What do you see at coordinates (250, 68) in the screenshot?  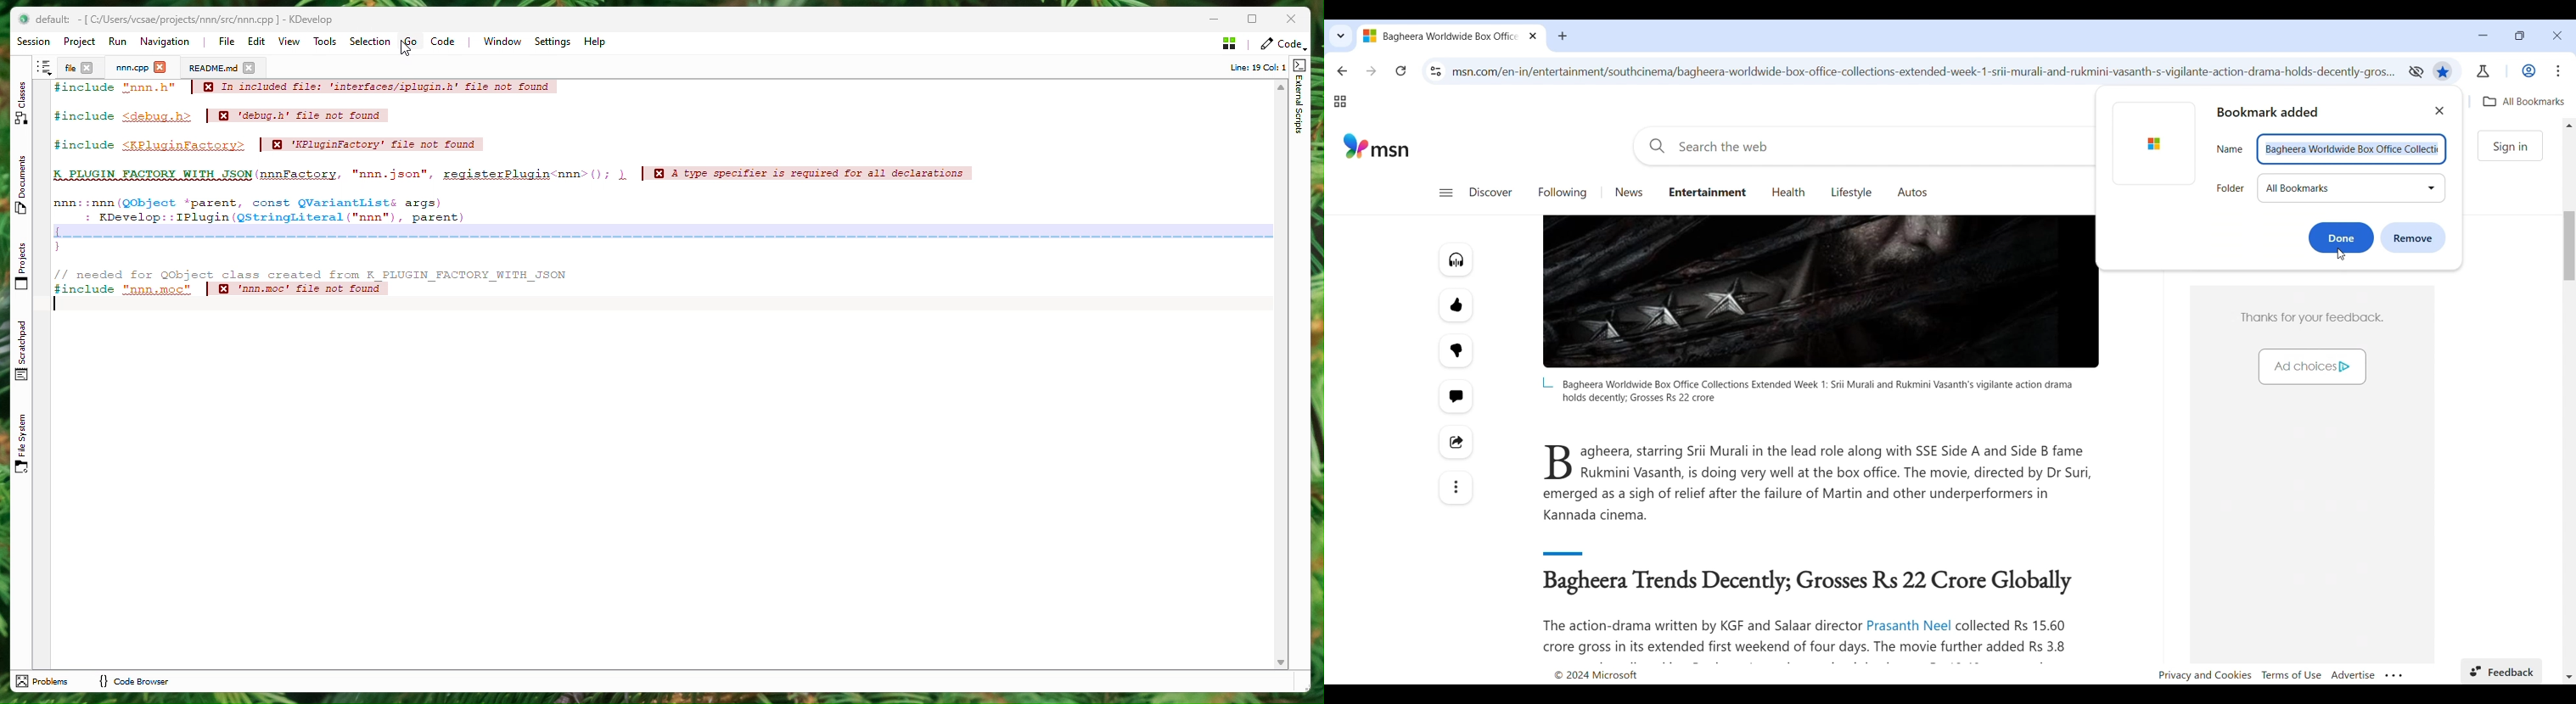 I see `close tab` at bounding box center [250, 68].